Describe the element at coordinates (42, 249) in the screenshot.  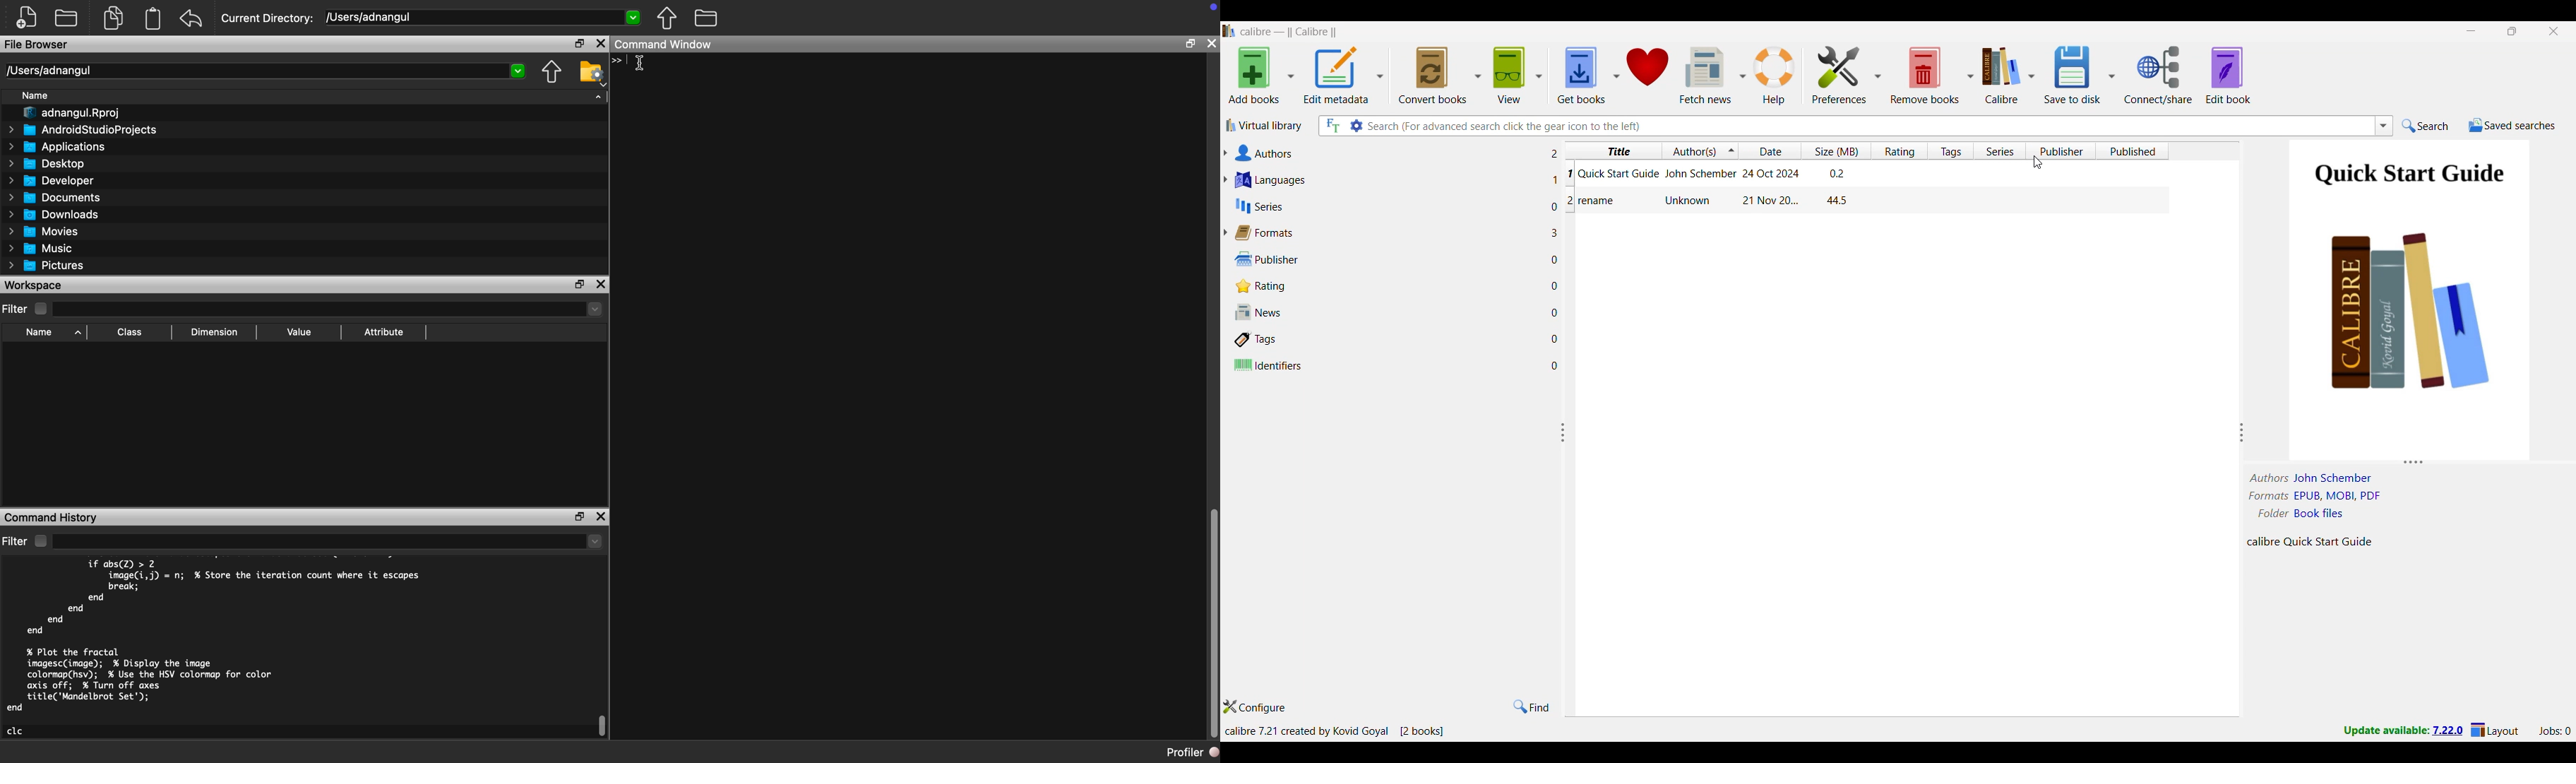
I see `Music` at that location.